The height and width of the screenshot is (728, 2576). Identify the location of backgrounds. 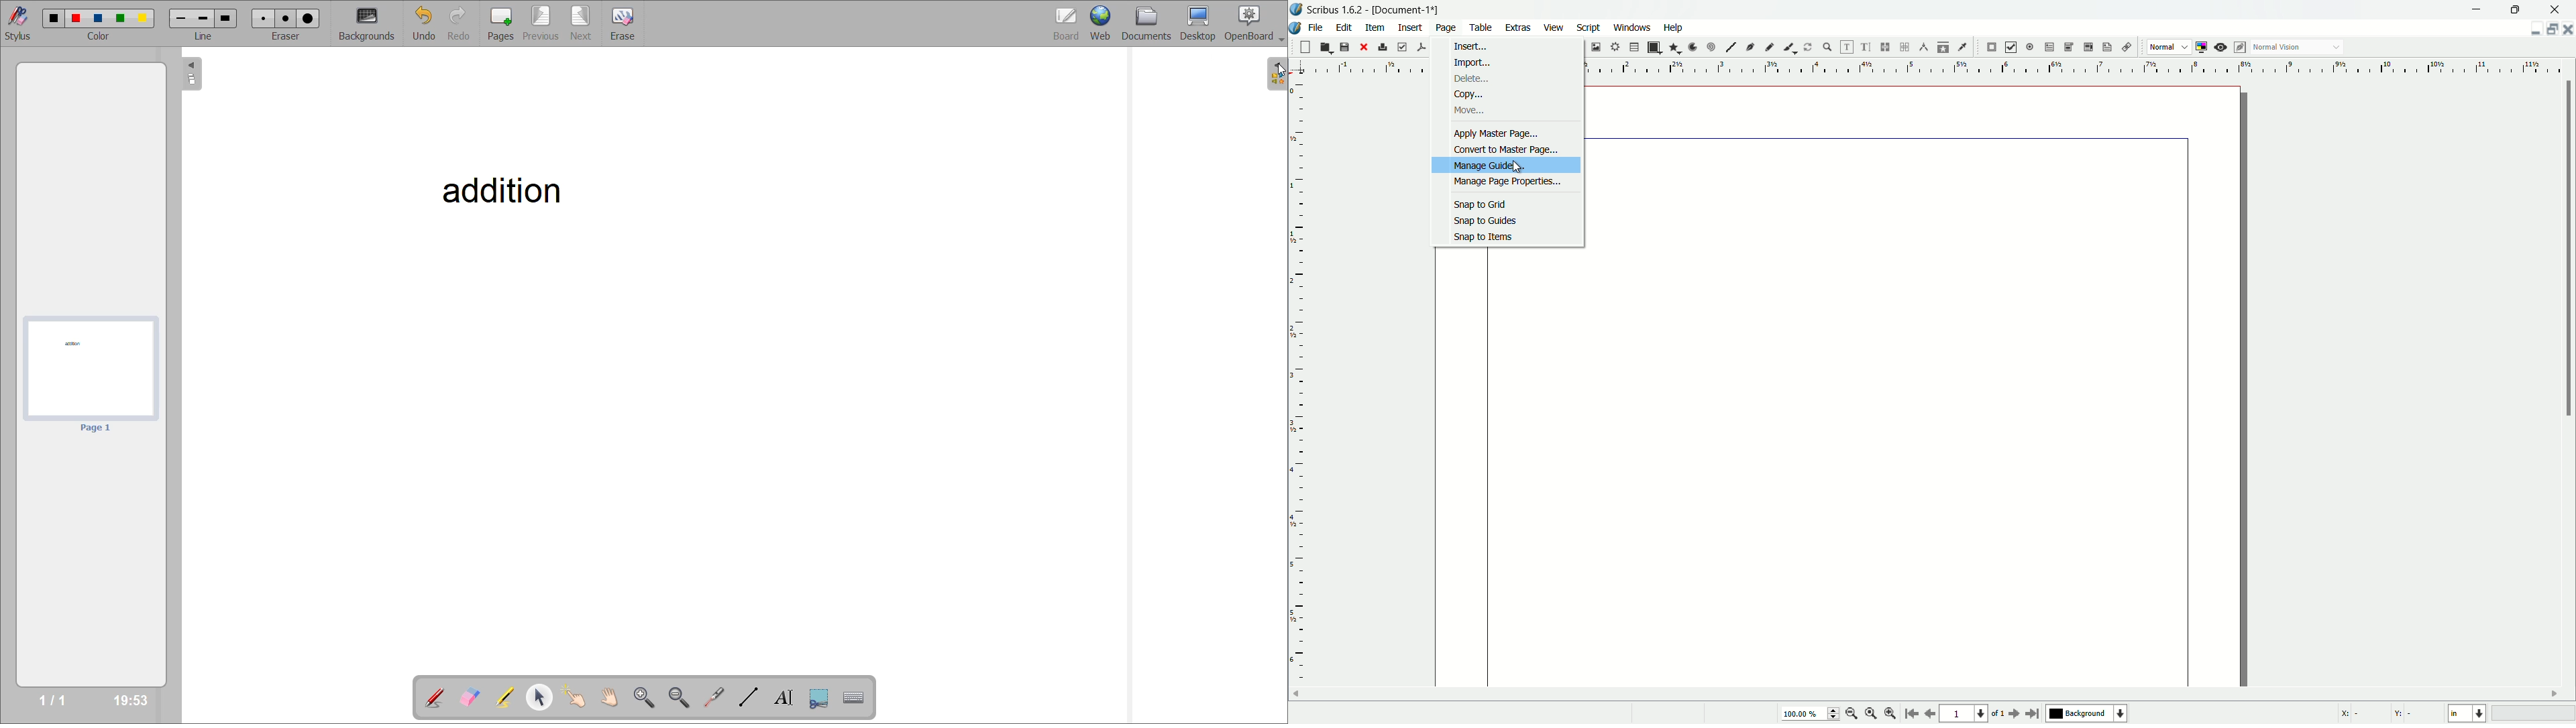
(372, 23).